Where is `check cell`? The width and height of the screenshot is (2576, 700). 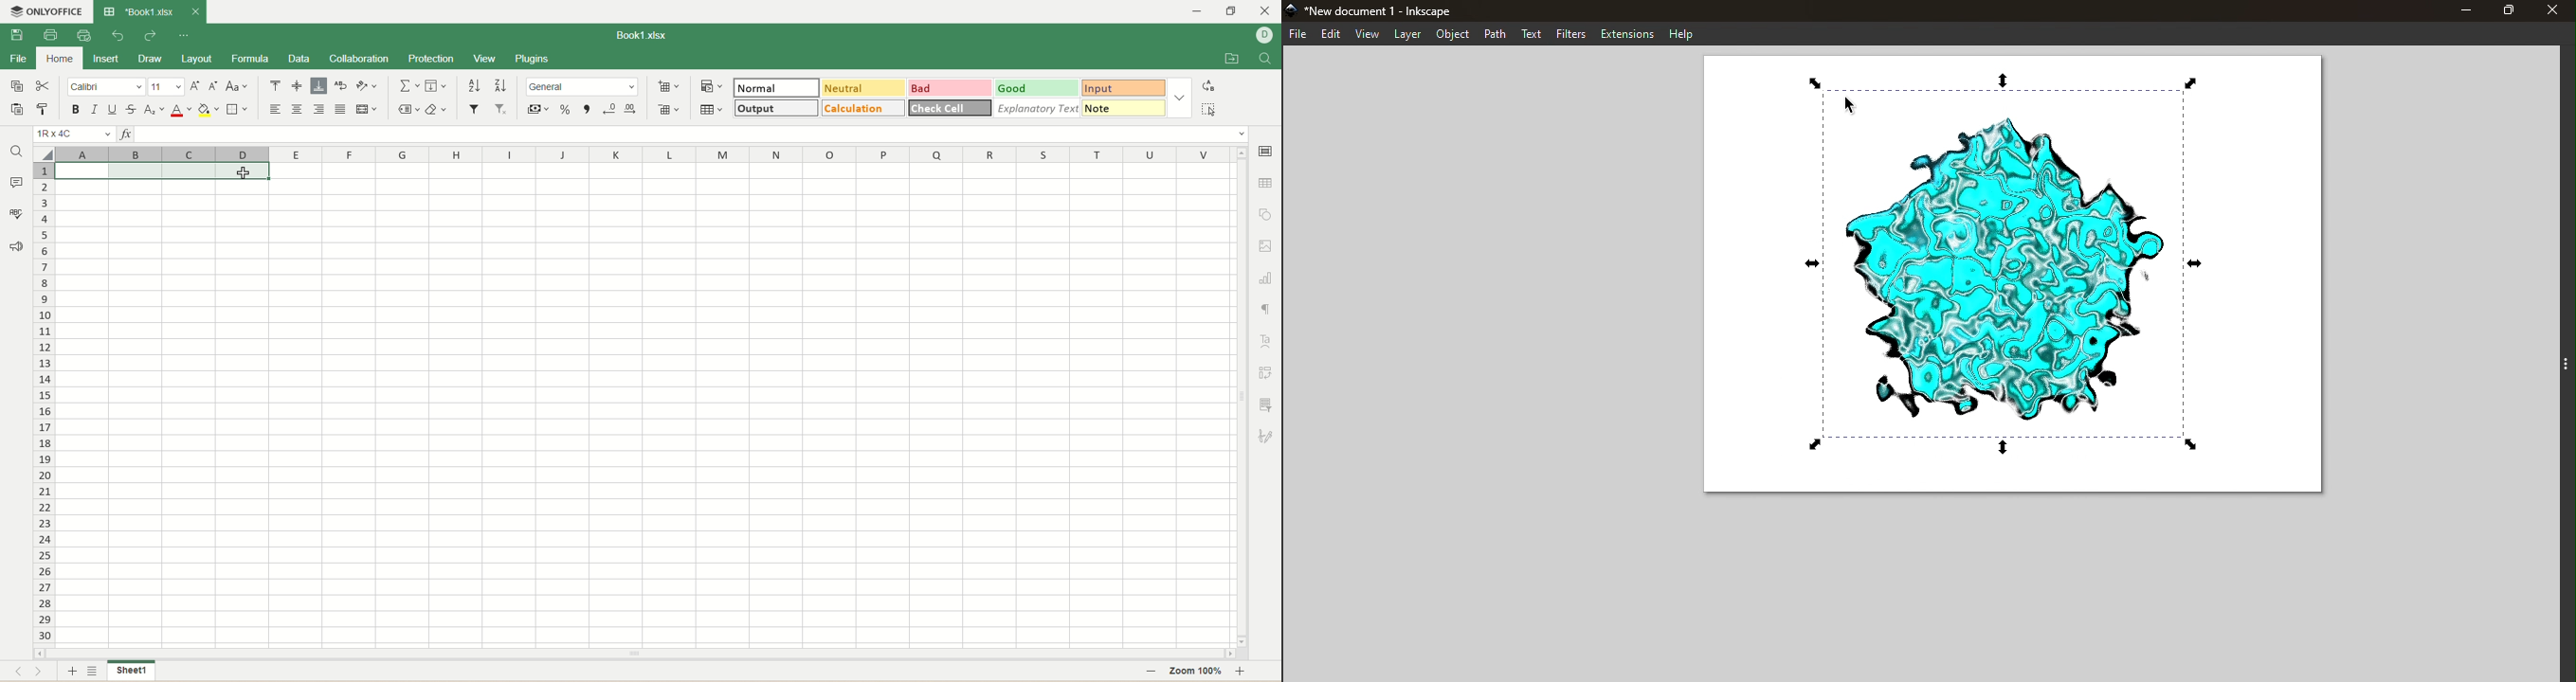
check cell is located at coordinates (951, 108).